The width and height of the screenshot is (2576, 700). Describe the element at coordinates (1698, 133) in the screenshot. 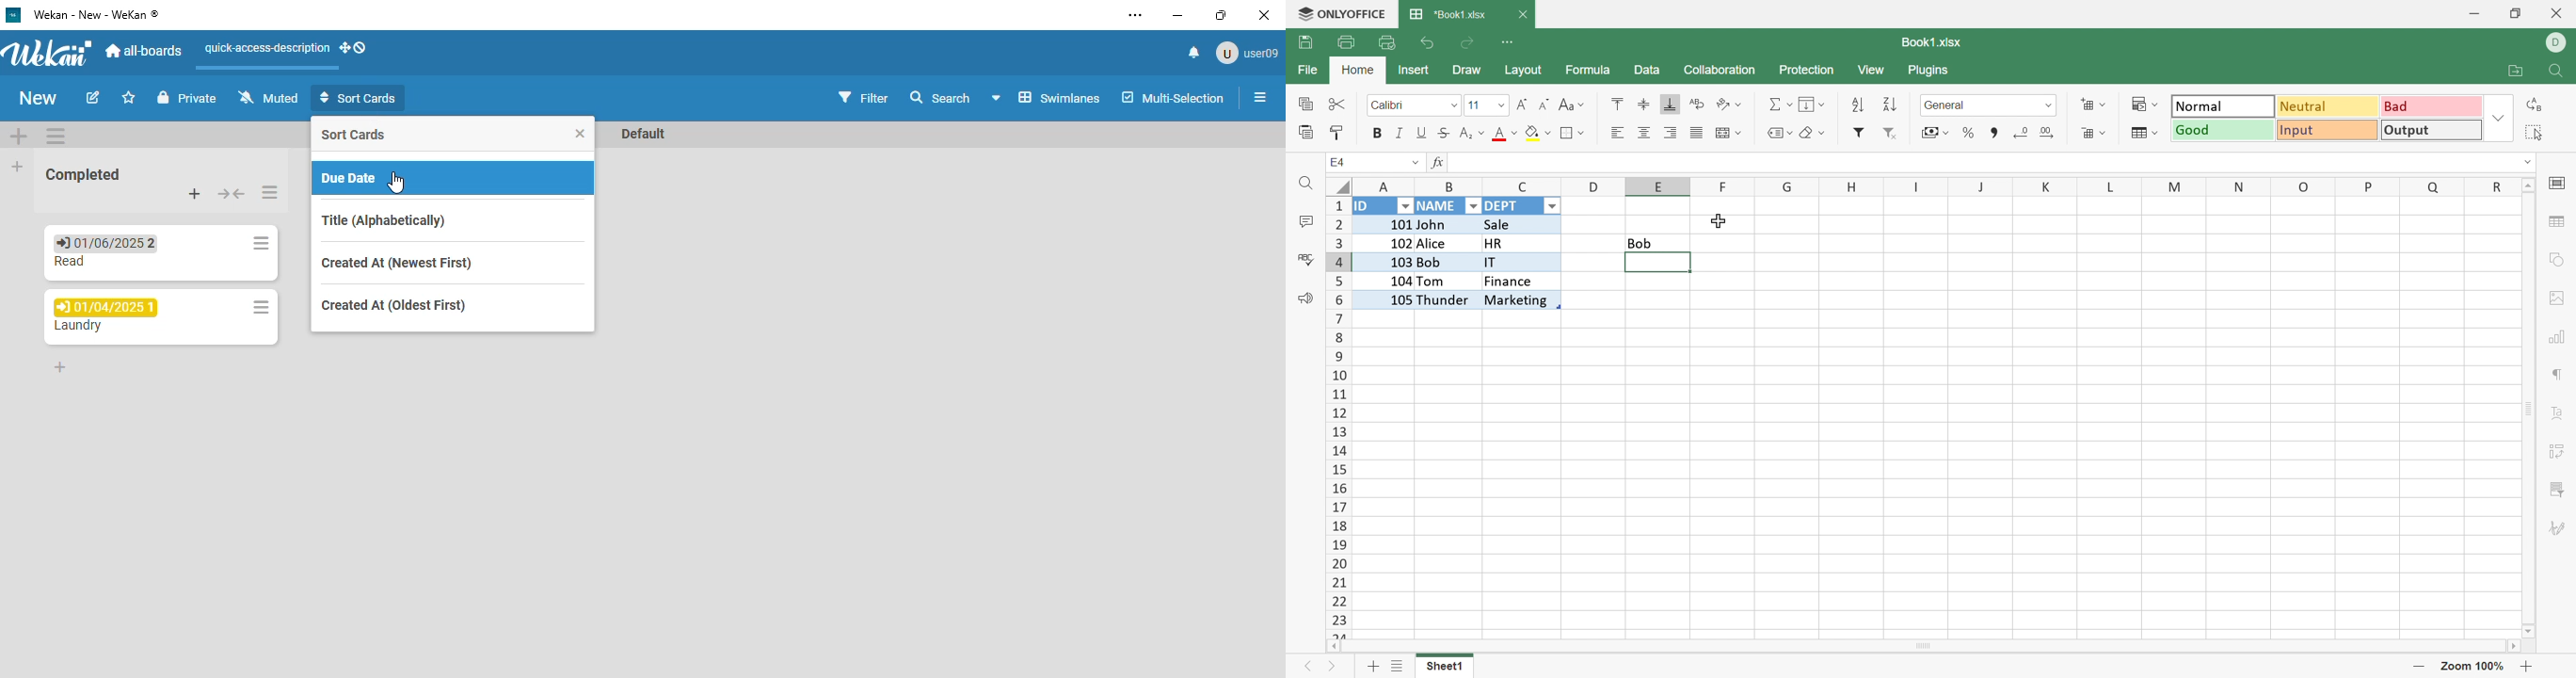

I see `Justified` at that location.